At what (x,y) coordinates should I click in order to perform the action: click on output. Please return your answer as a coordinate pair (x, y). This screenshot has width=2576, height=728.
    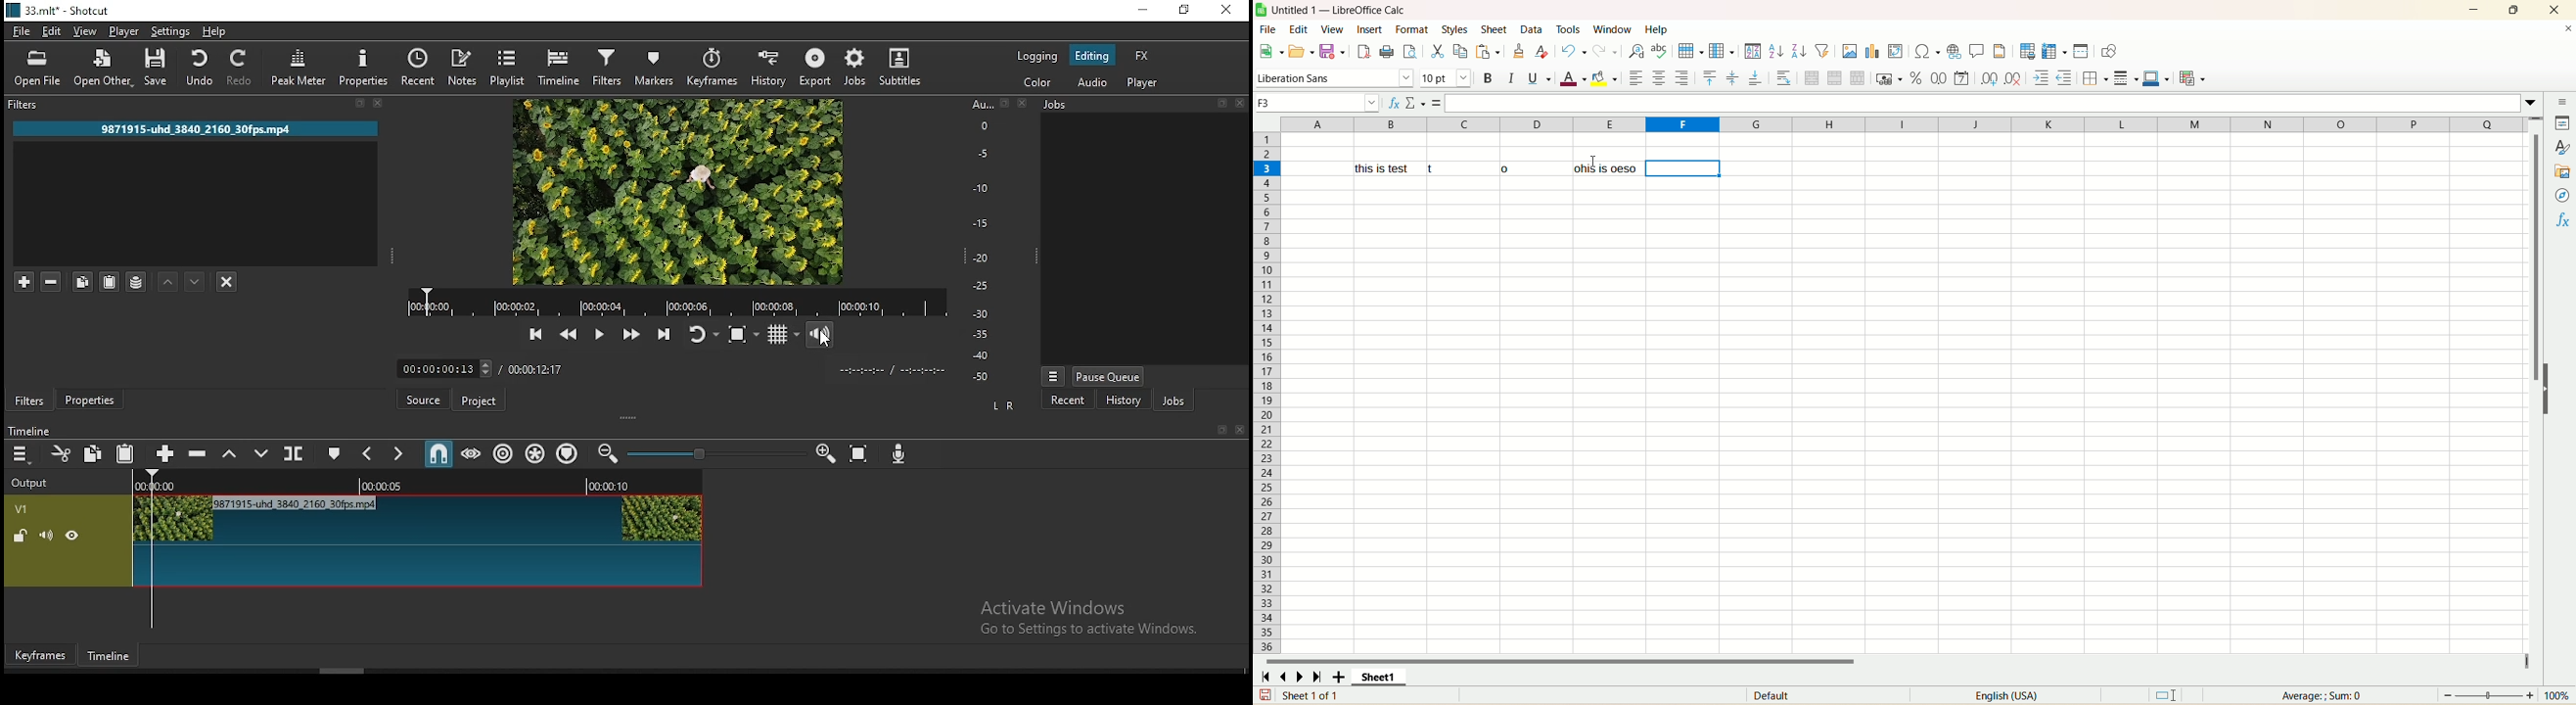
    Looking at the image, I should click on (32, 485).